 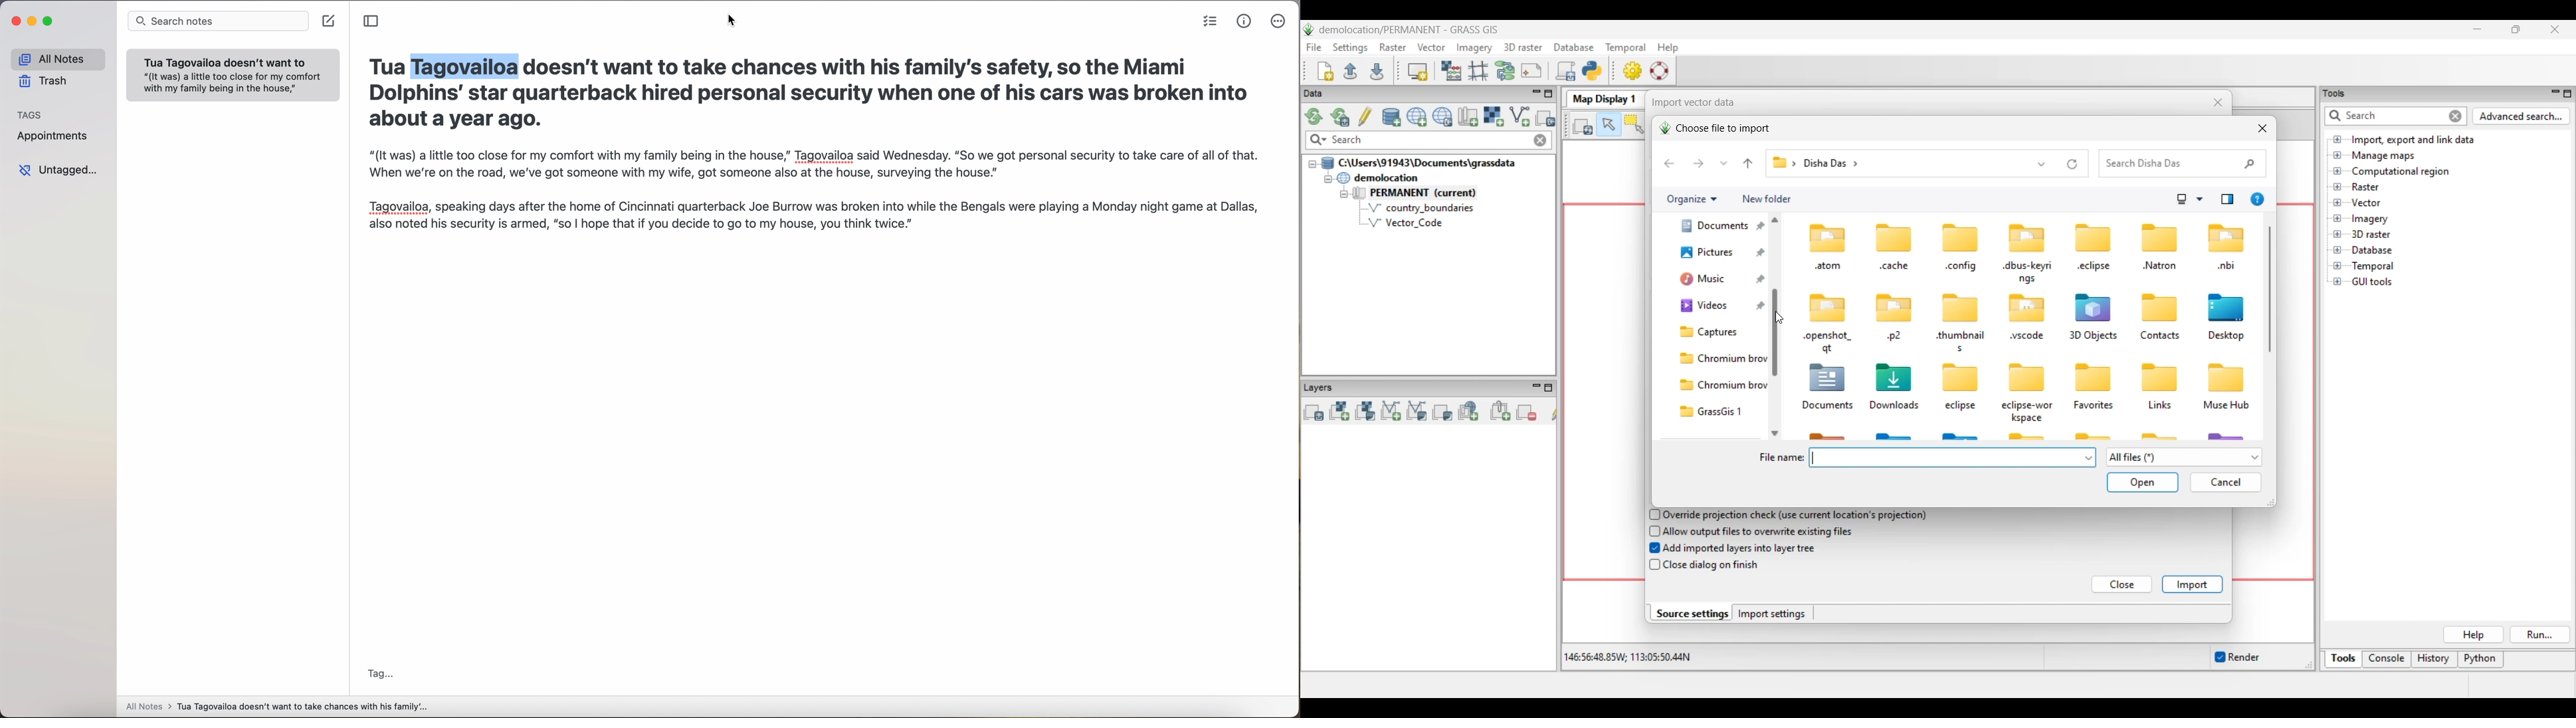 I want to click on all notes > Tua Tagovailoa doesn't want to take chances with his family..., so click(x=277, y=706).